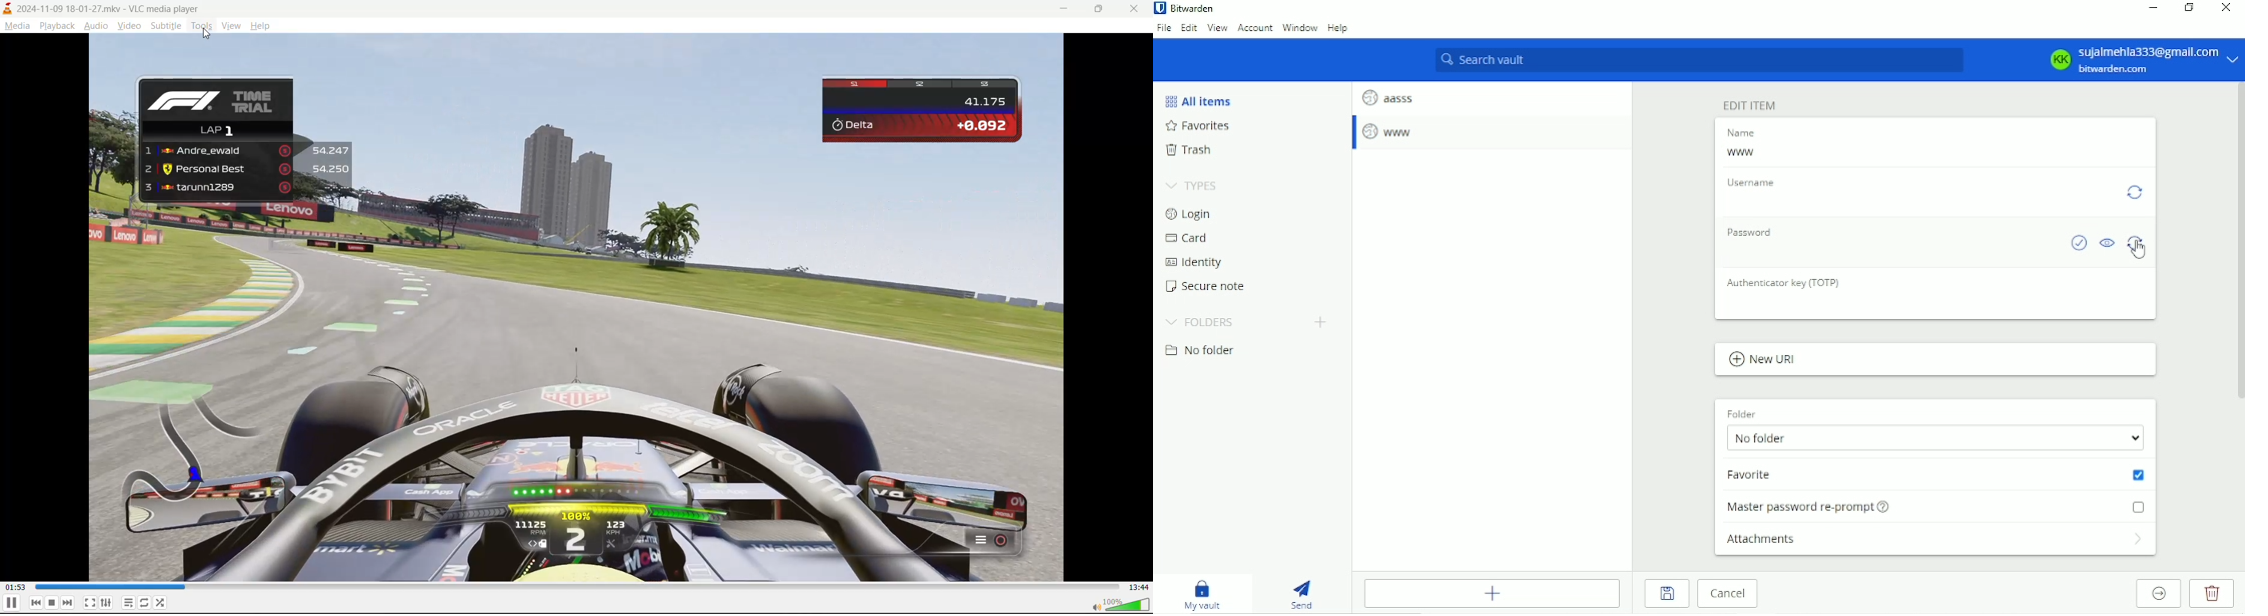 The image size is (2268, 616). What do you see at coordinates (161, 602) in the screenshot?
I see `random` at bounding box center [161, 602].